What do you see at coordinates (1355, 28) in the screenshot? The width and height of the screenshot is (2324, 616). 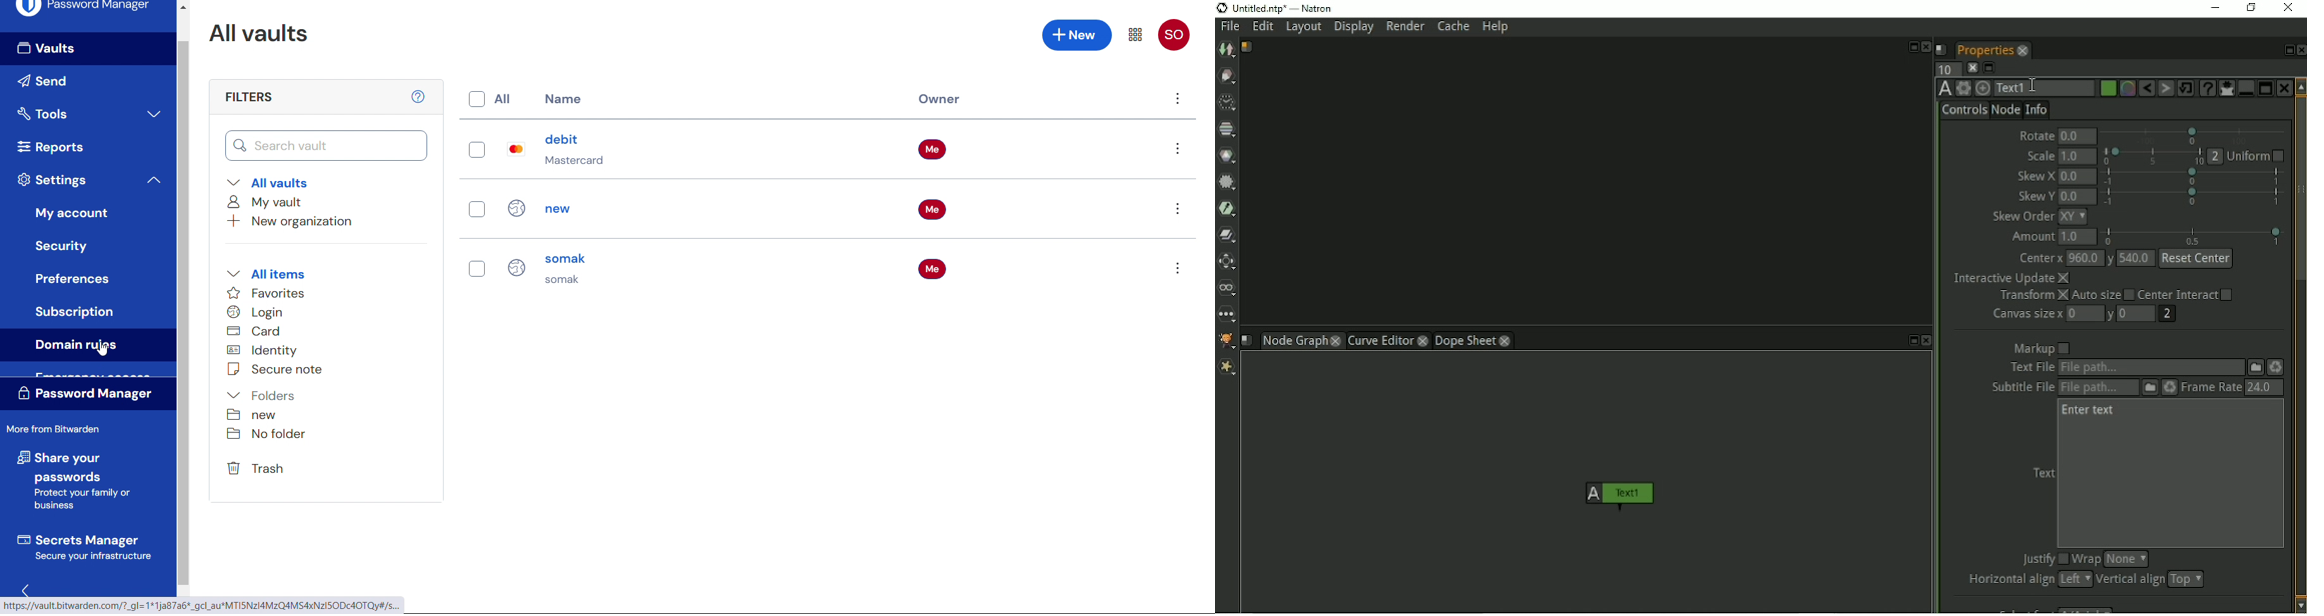 I see `Display` at bounding box center [1355, 28].